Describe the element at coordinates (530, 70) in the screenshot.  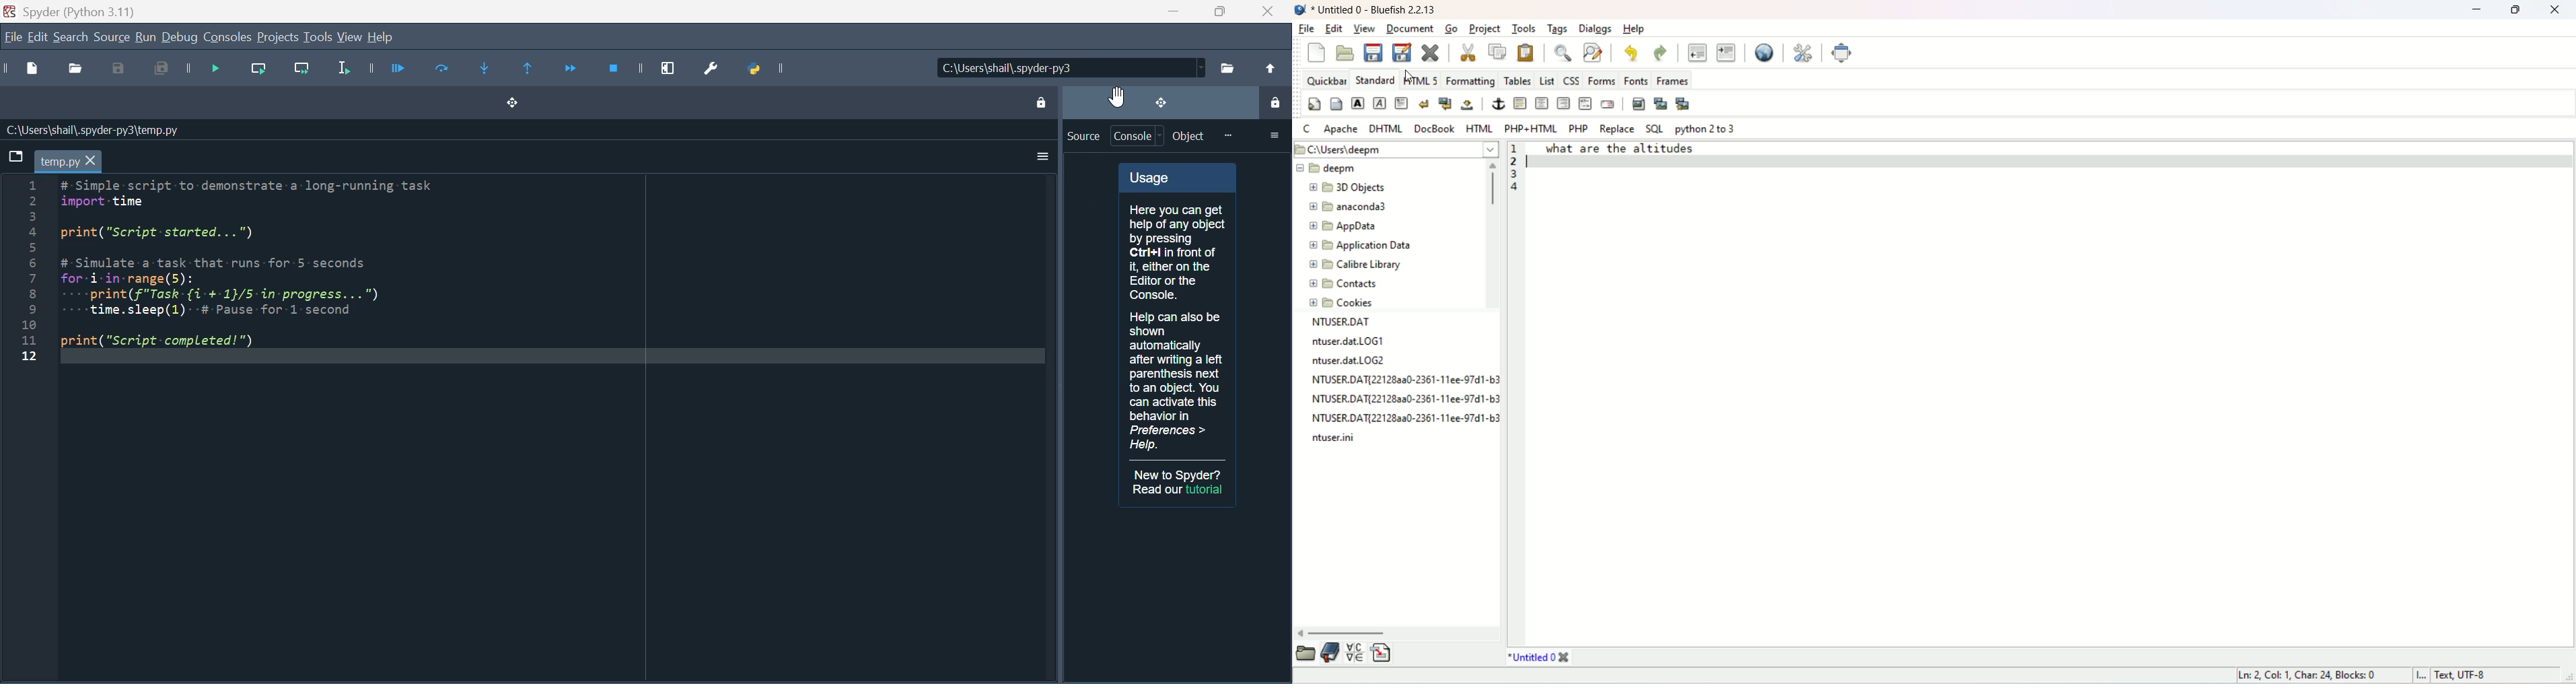
I see `Execute until same function returns` at that location.